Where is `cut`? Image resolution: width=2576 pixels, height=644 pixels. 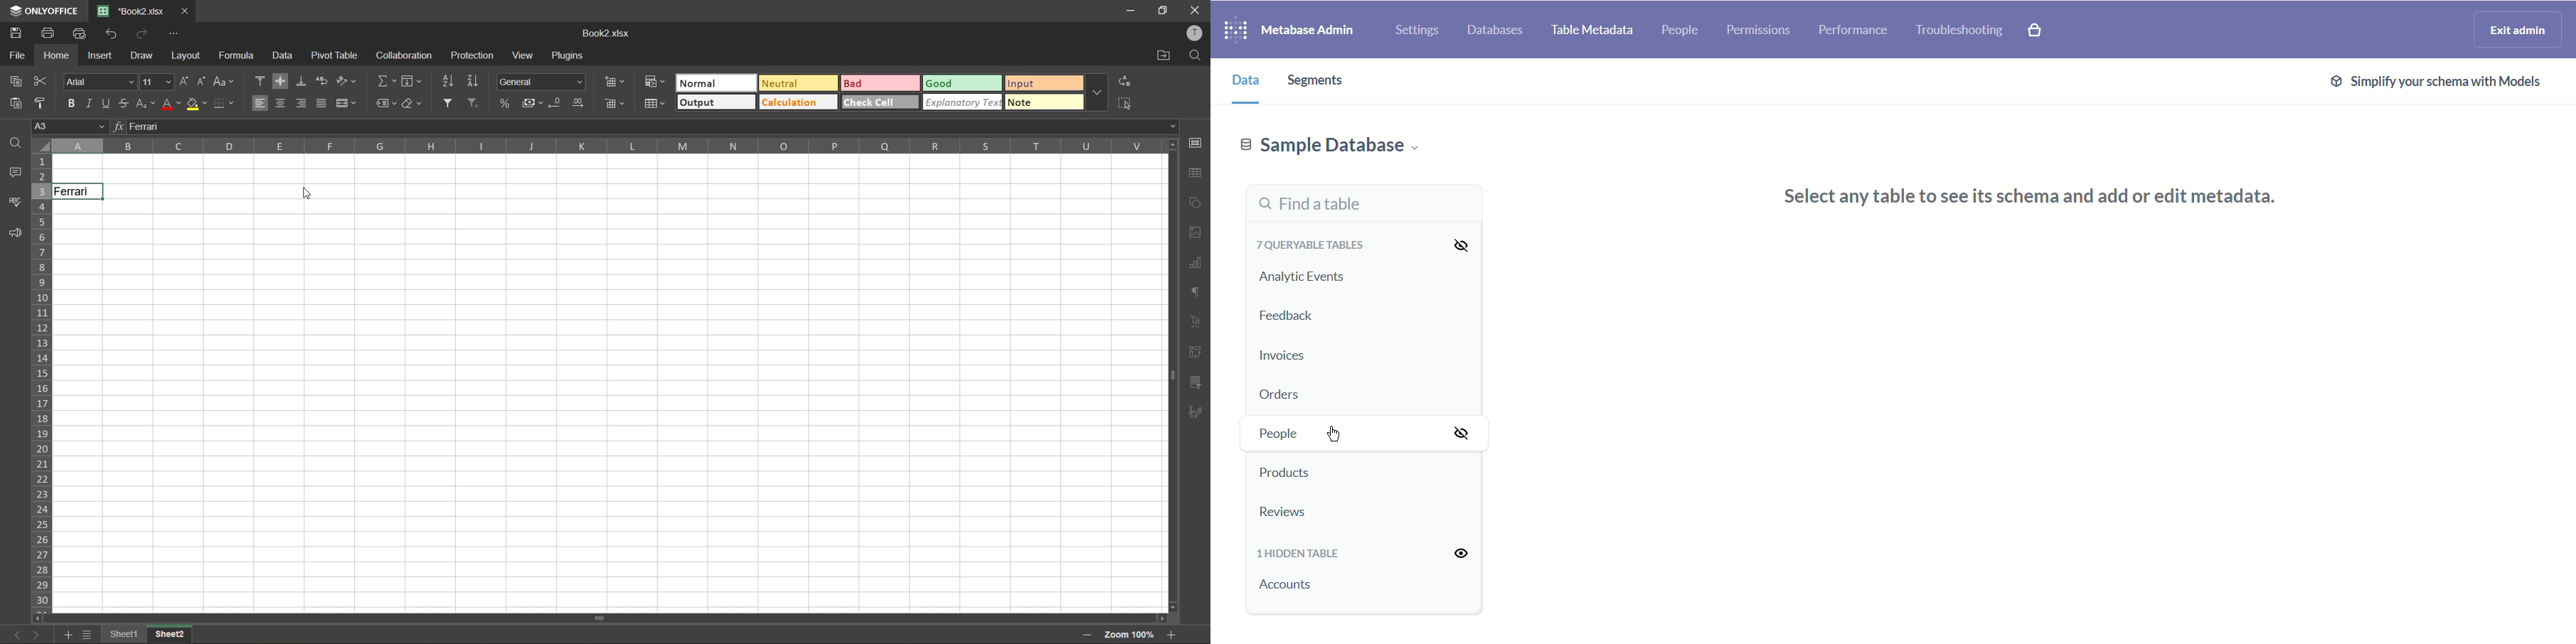
cut is located at coordinates (44, 82).